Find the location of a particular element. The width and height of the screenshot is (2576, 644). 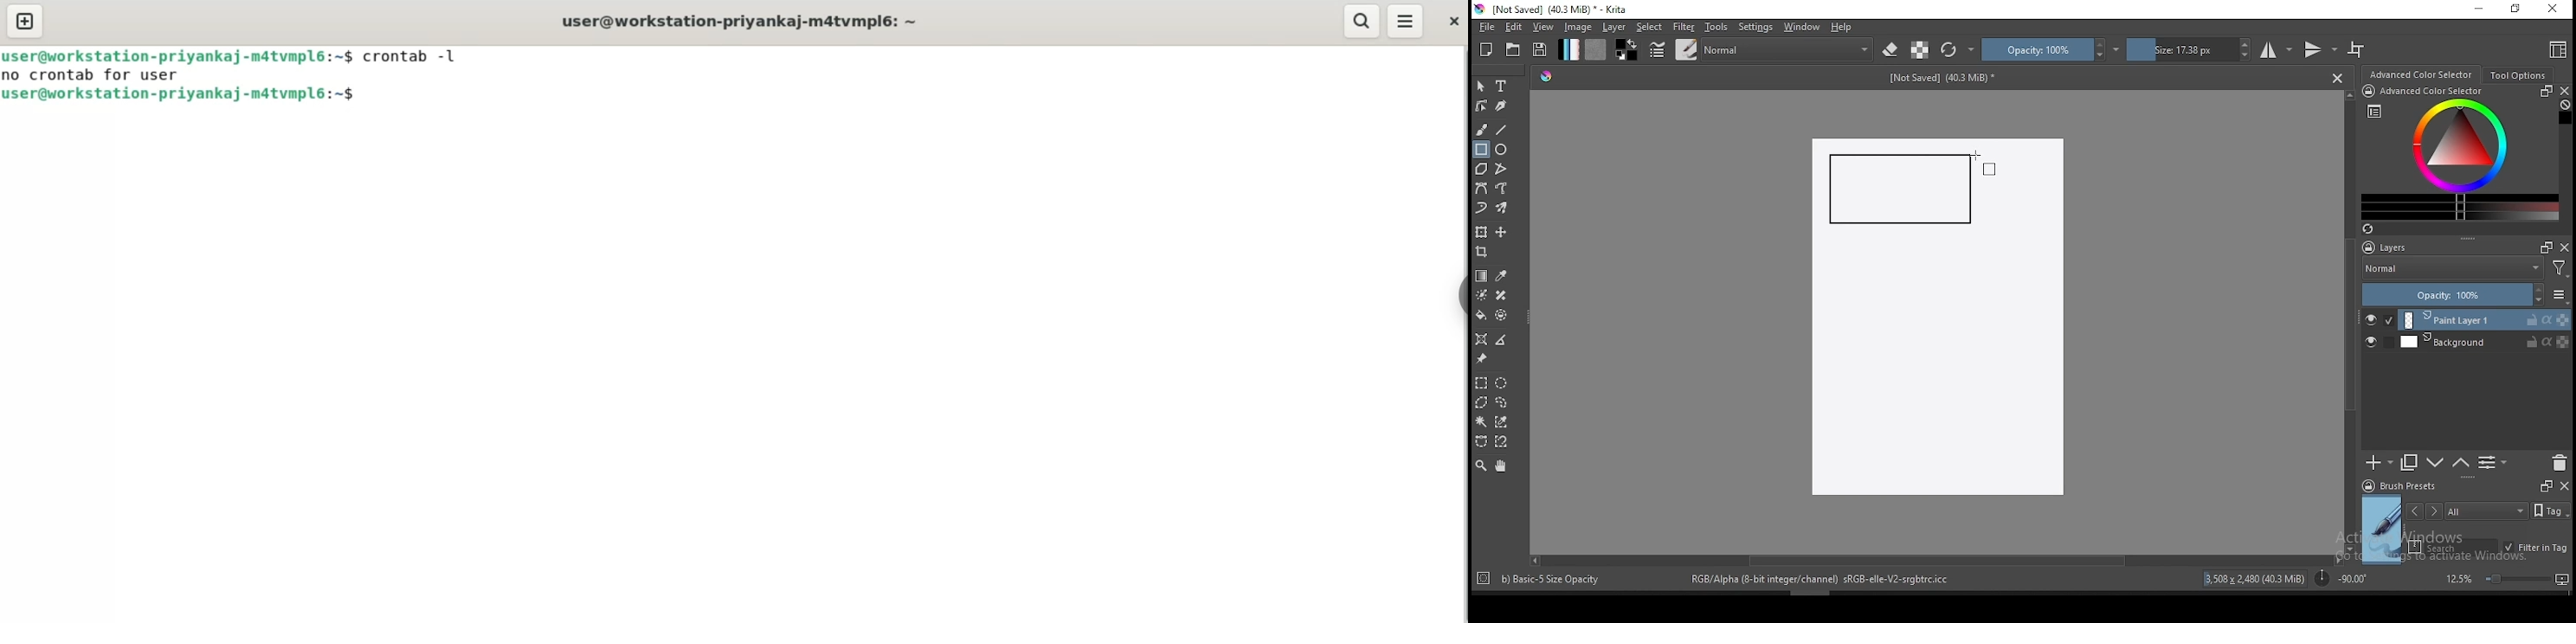

similar color selection tool is located at coordinates (1504, 421).